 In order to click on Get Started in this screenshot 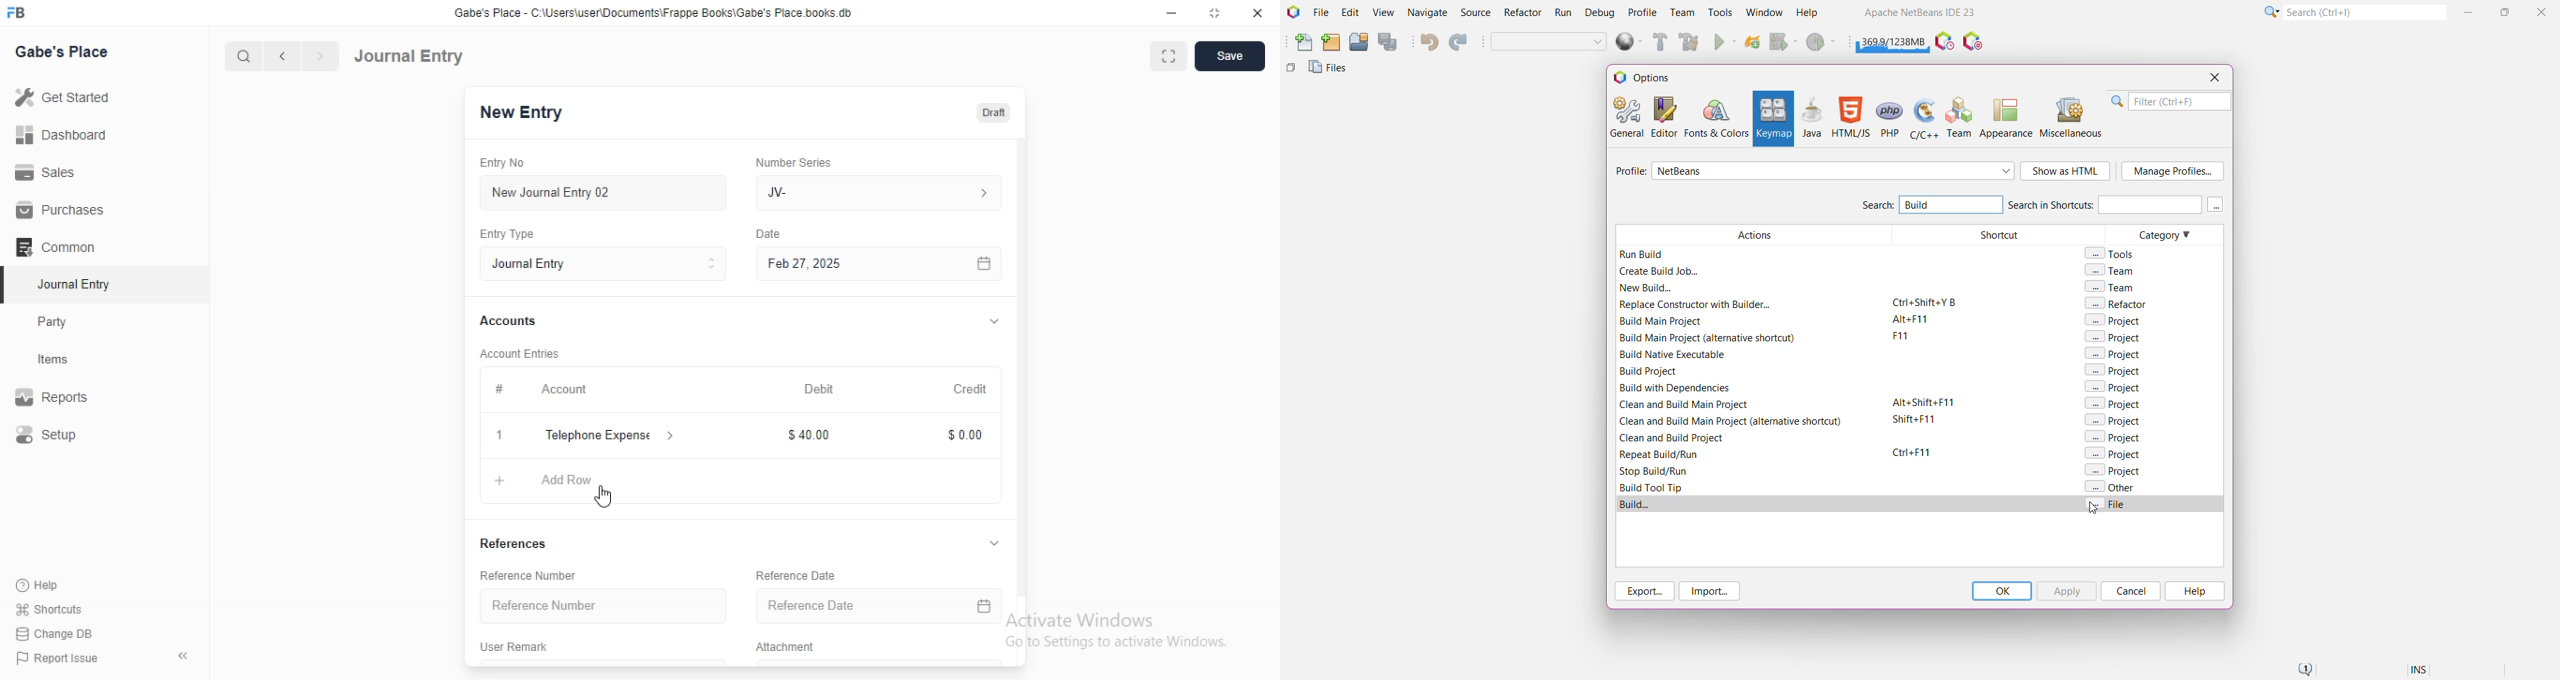, I will do `click(66, 97)`.